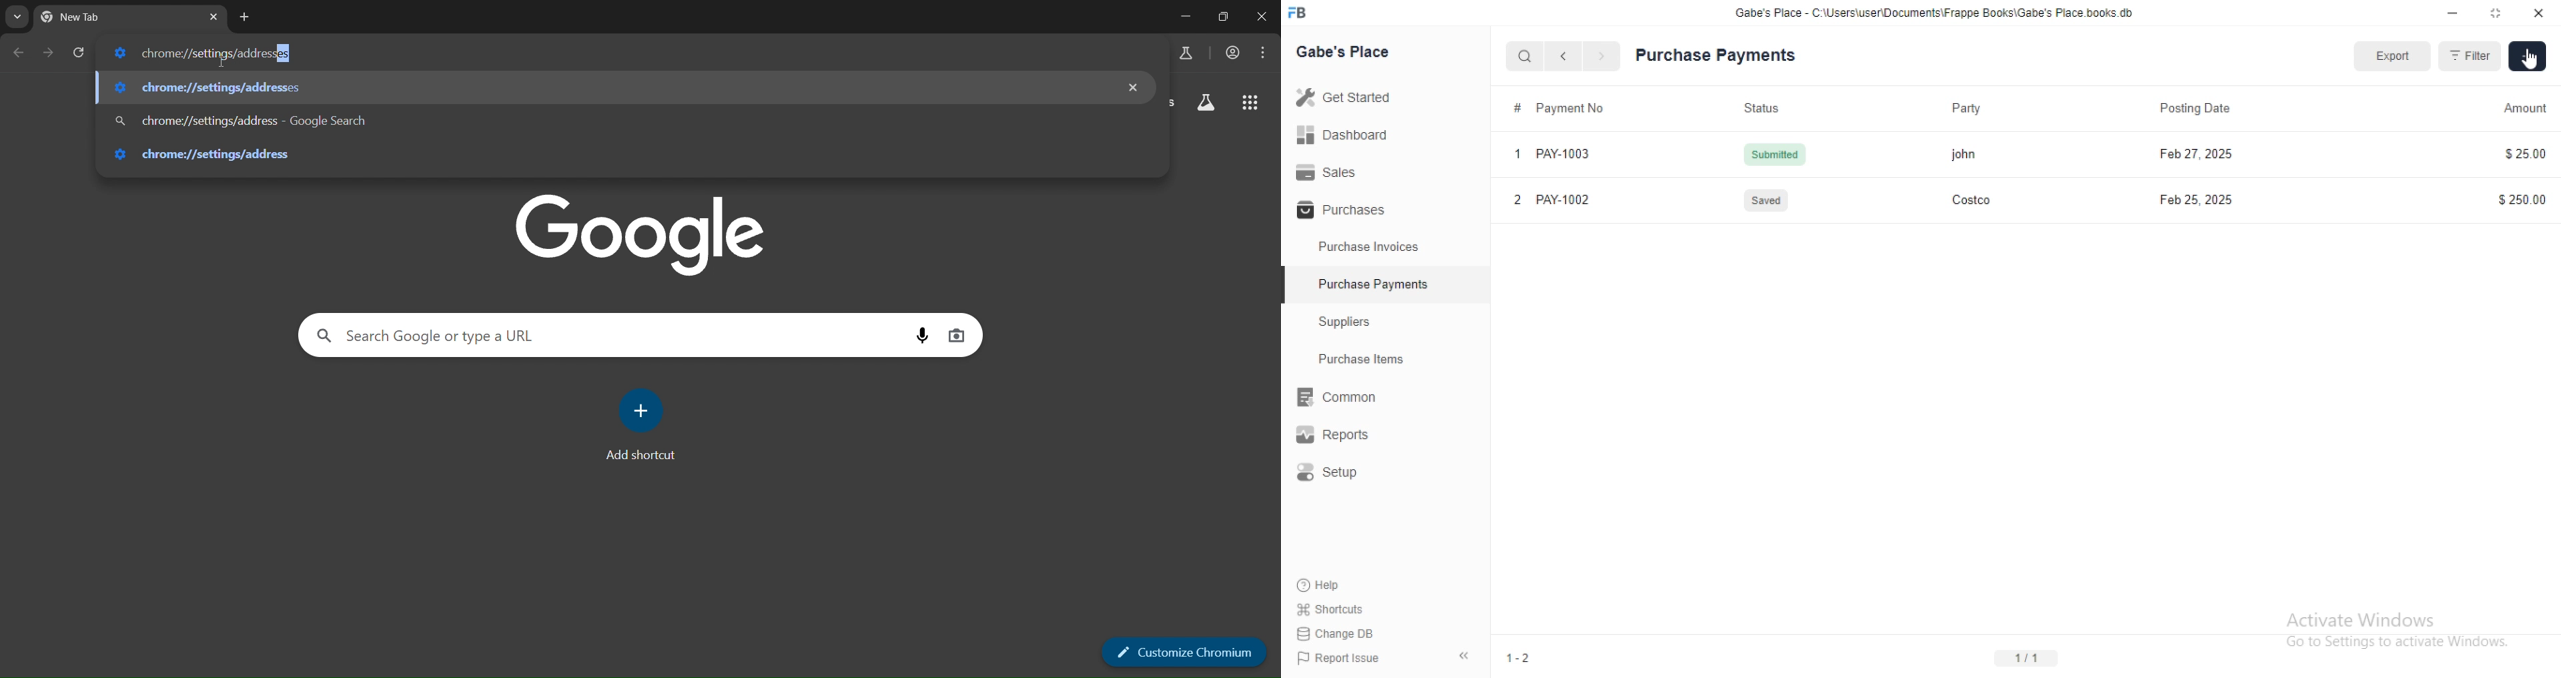 Image resolution: width=2576 pixels, height=700 pixels. Describe the element at coordinates (1342, 473) in the screenshot. I see `Setup` at that location.